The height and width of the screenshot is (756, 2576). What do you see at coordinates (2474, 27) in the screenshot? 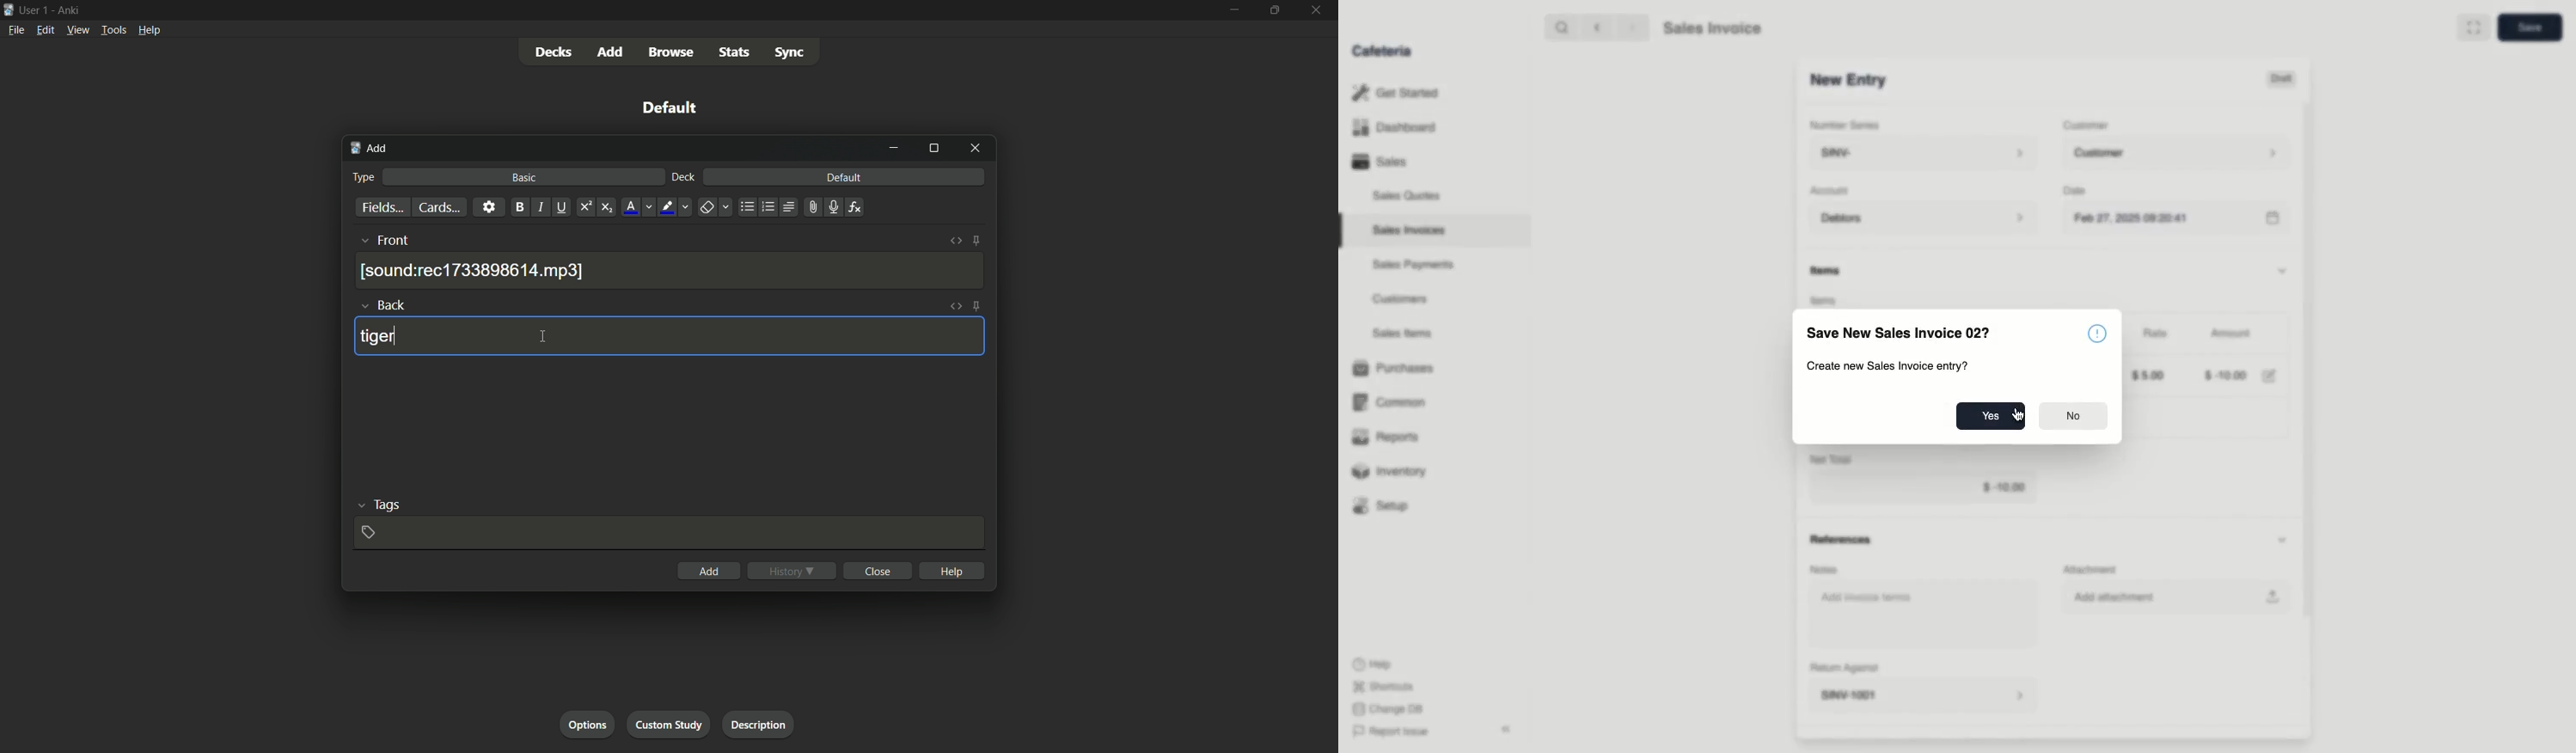
I see `Full width toggle` at bounding box center [2474, 27].